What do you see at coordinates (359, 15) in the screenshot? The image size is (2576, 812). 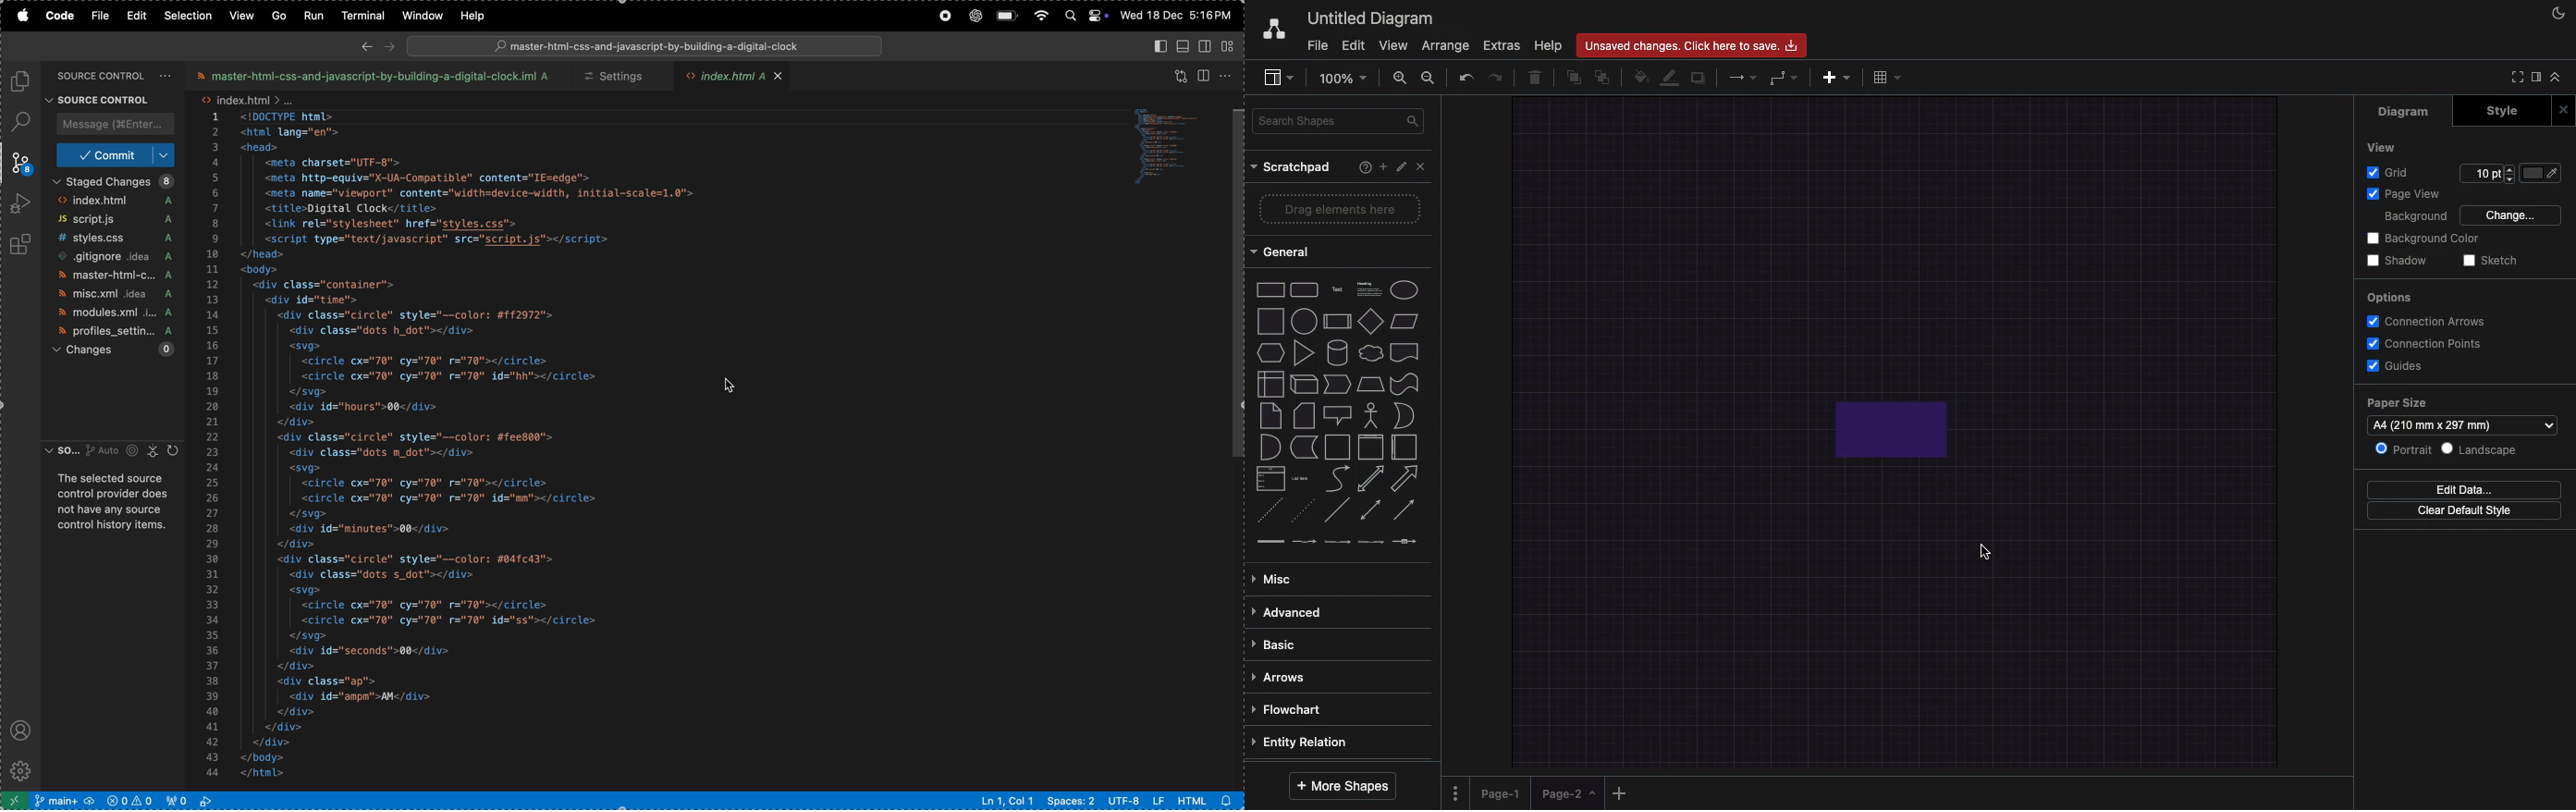 I see `terminal` at bounding box center [359, 15].